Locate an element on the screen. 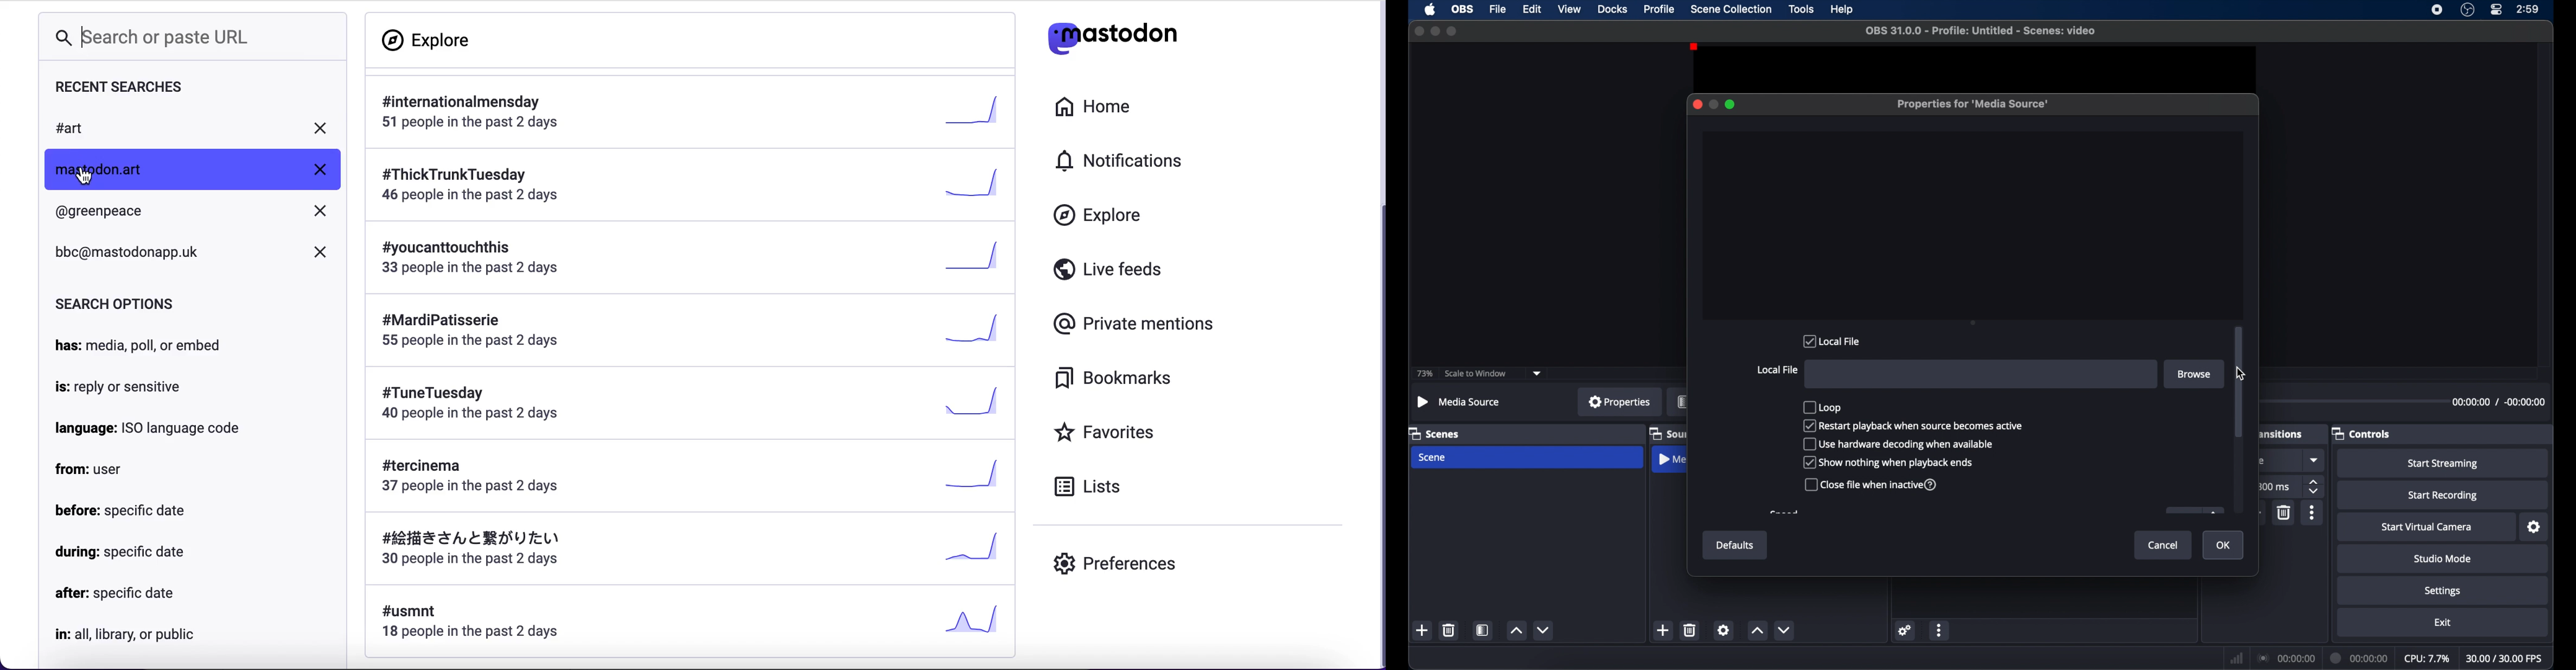 The image size is (2576, 672). properties for media source is located at coordinates (1972, 104).